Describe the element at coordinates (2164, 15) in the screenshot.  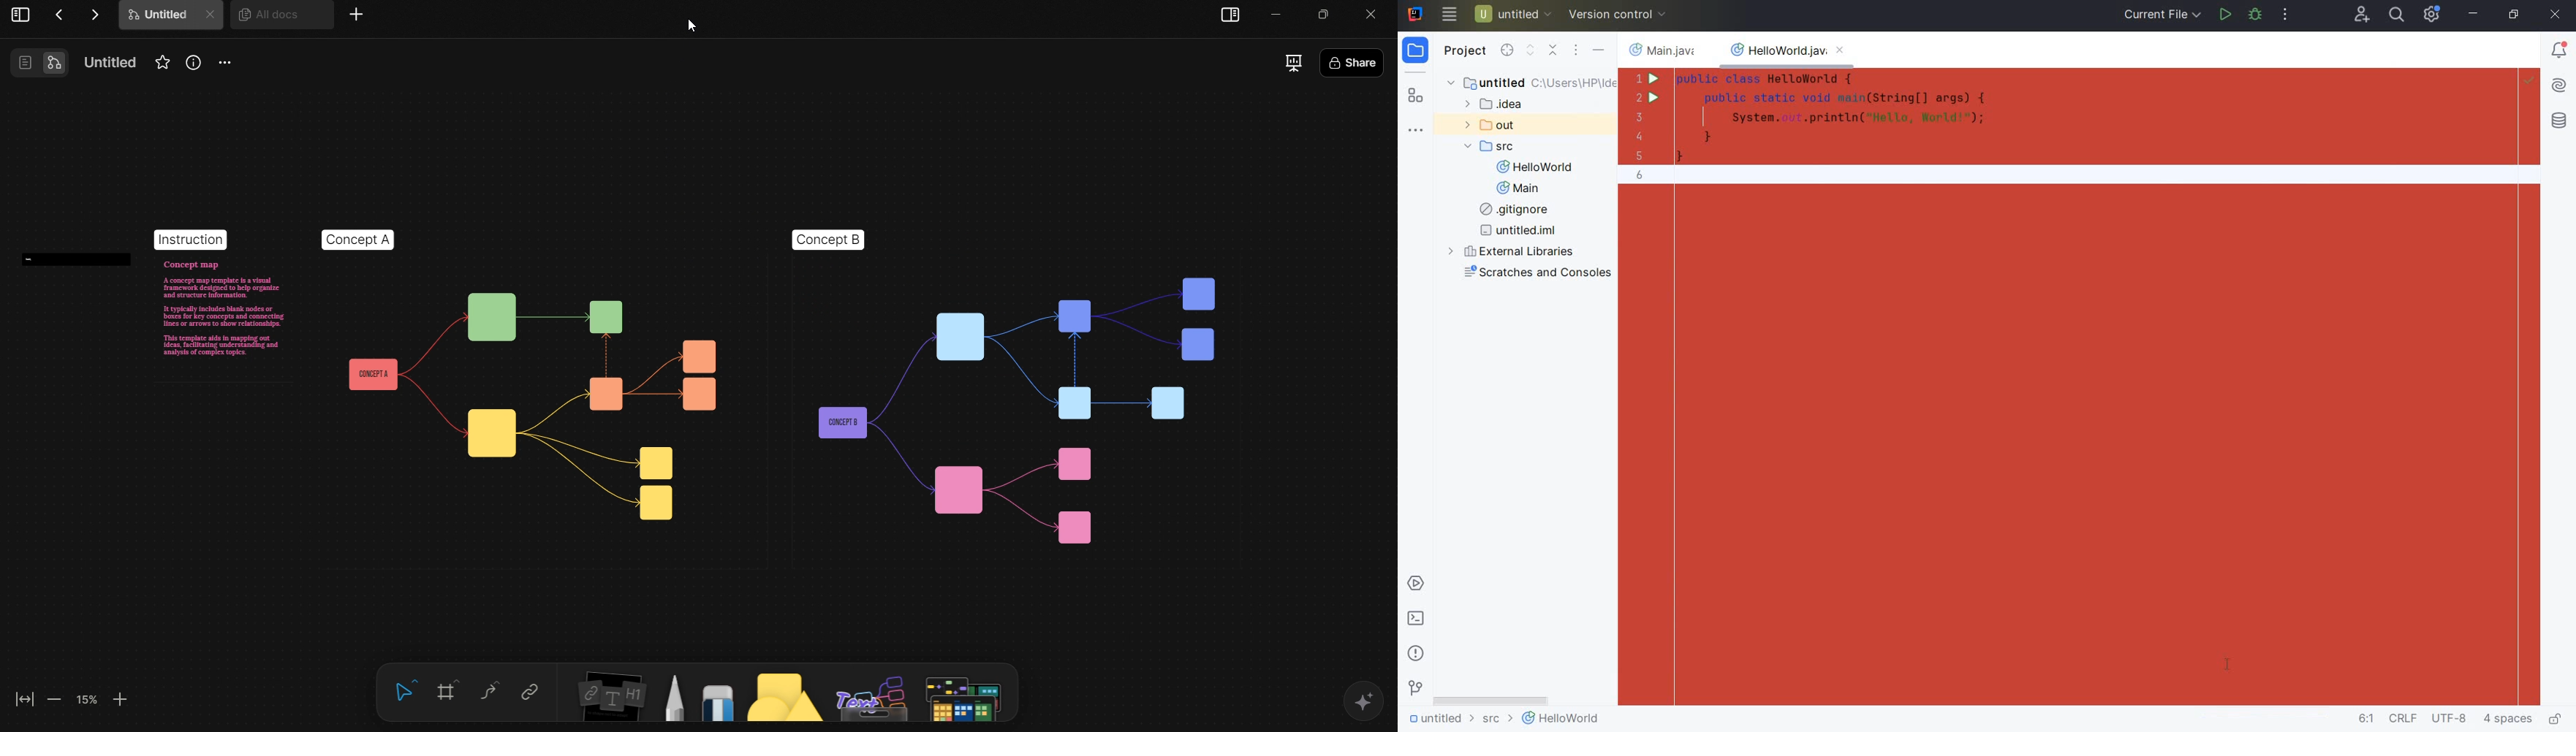
I see `current file` at that location.